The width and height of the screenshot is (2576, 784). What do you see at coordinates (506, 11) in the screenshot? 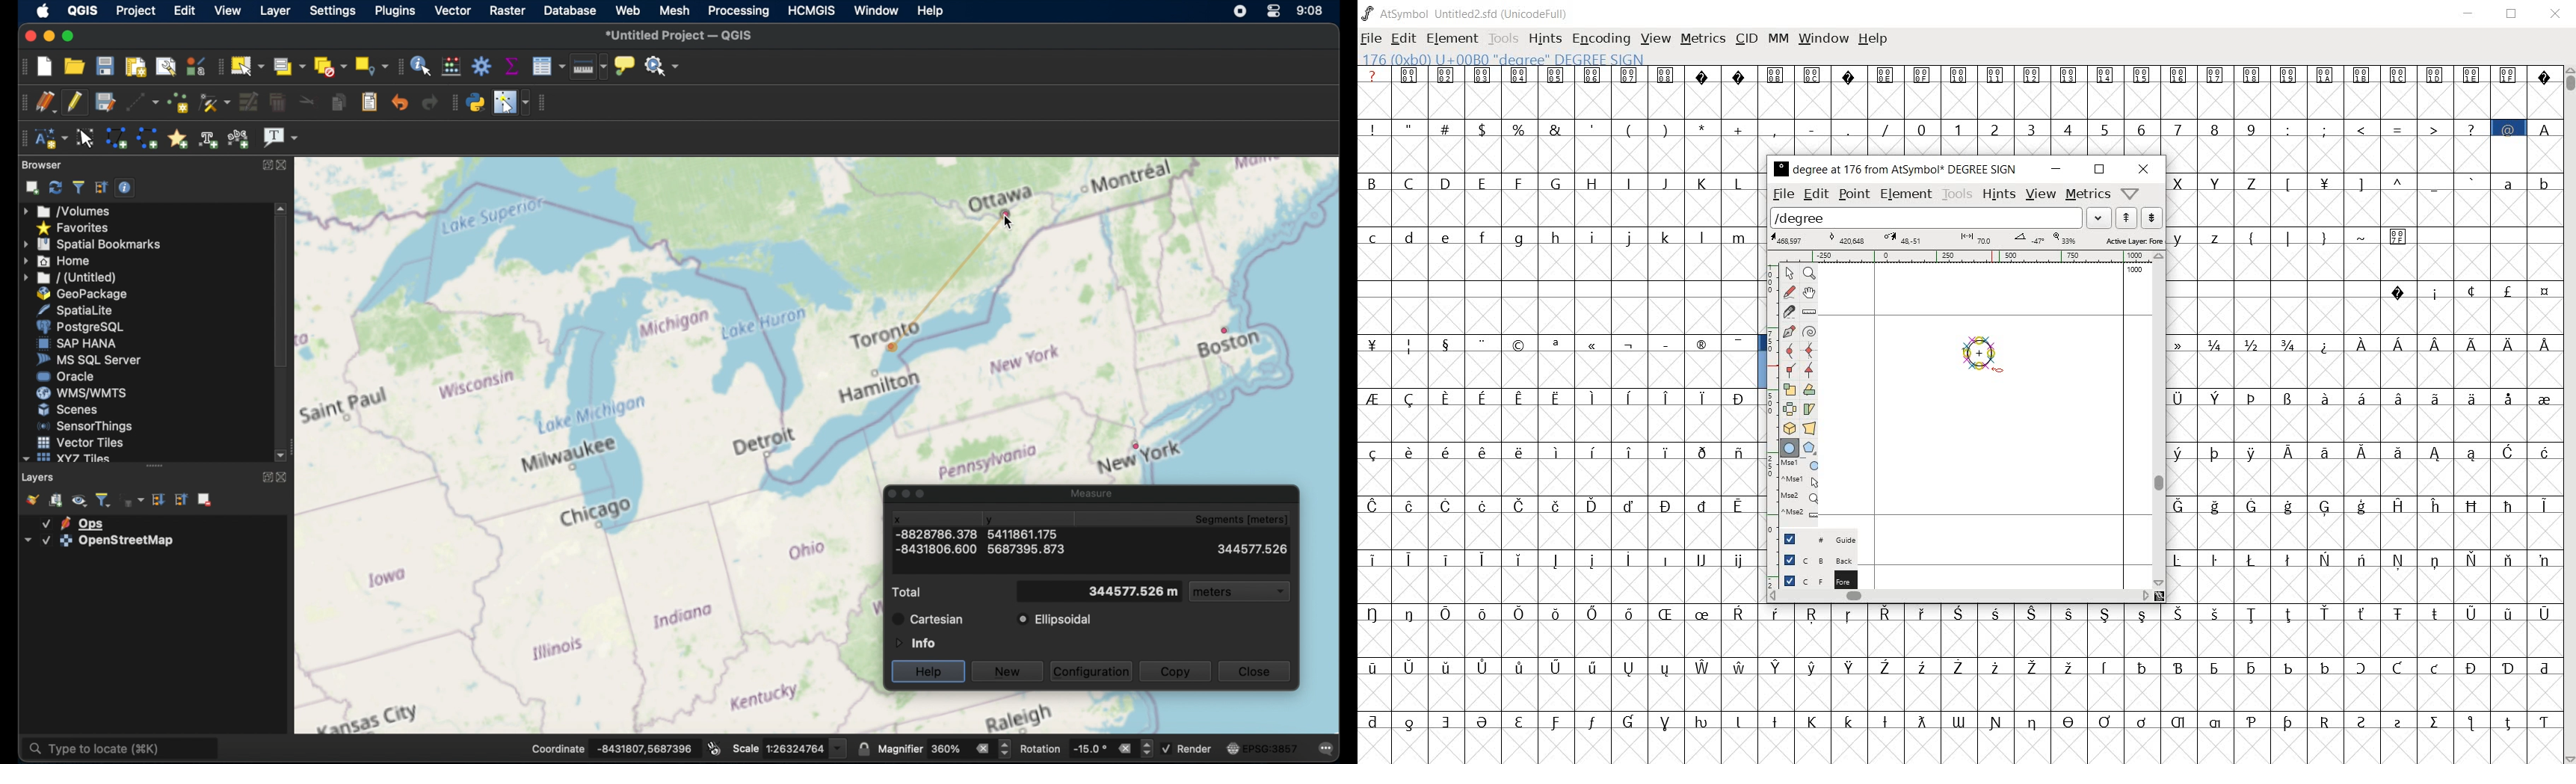
I see `raster` at bounding box center [506, 11].